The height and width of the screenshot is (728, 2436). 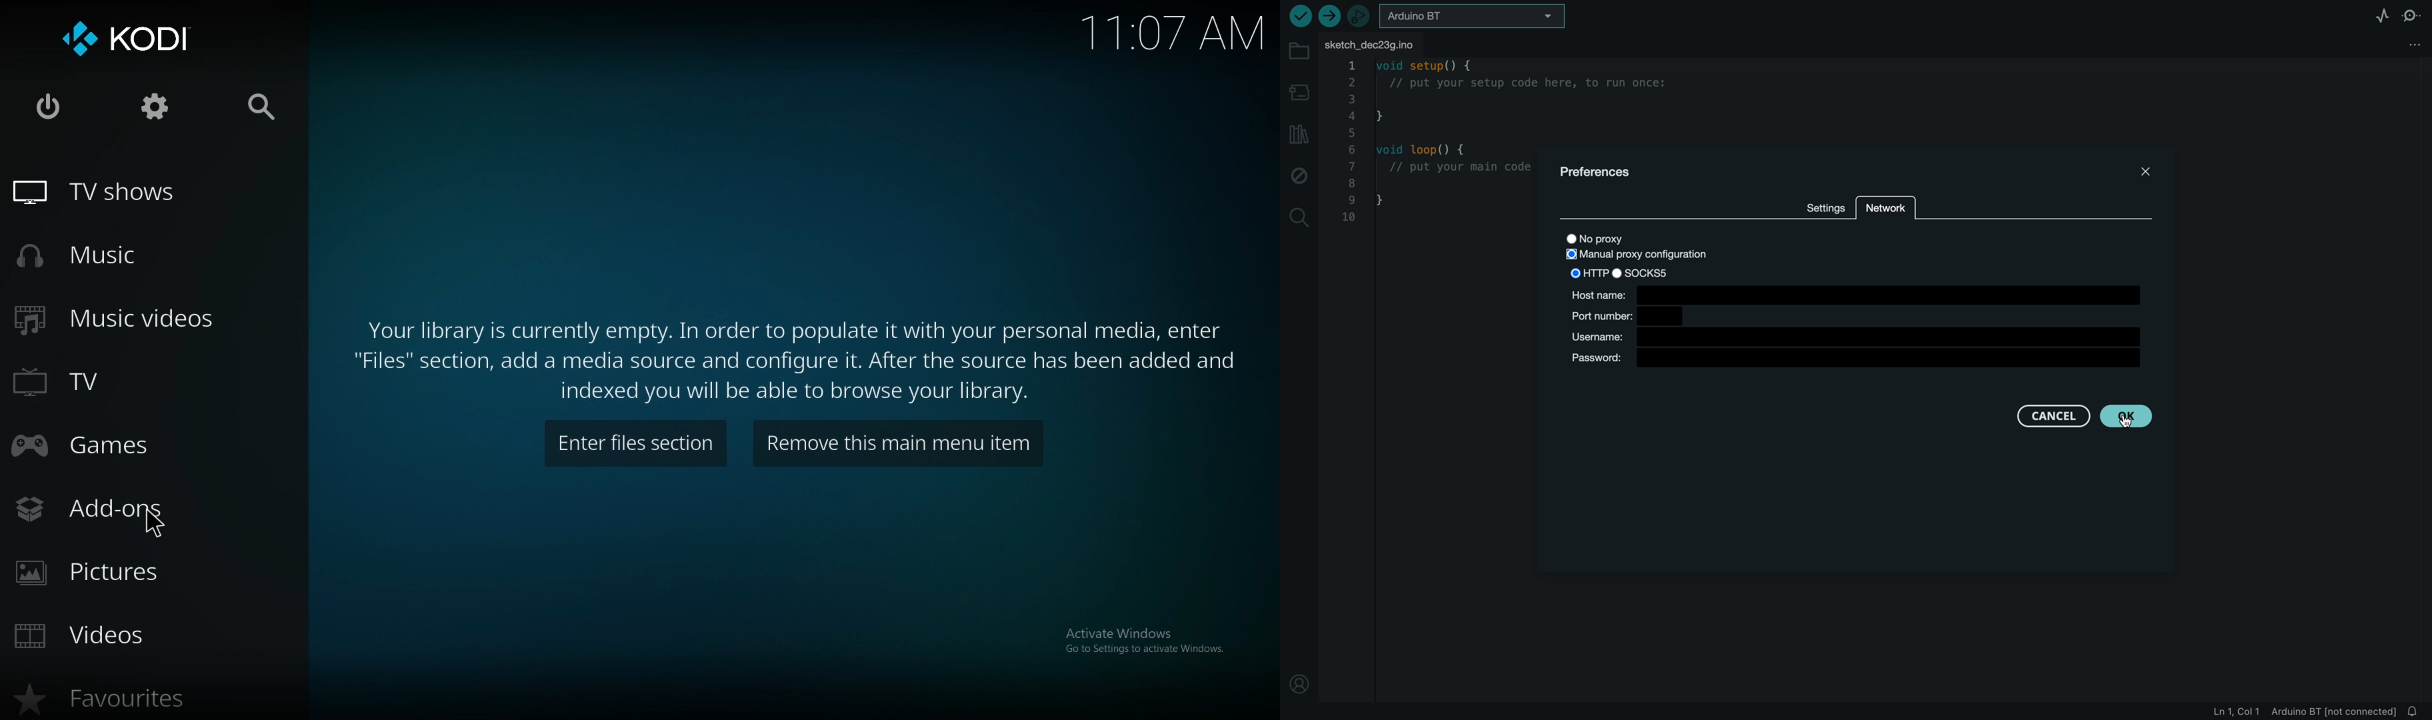 I want to click on file setting, so click(x=2398, y=42).